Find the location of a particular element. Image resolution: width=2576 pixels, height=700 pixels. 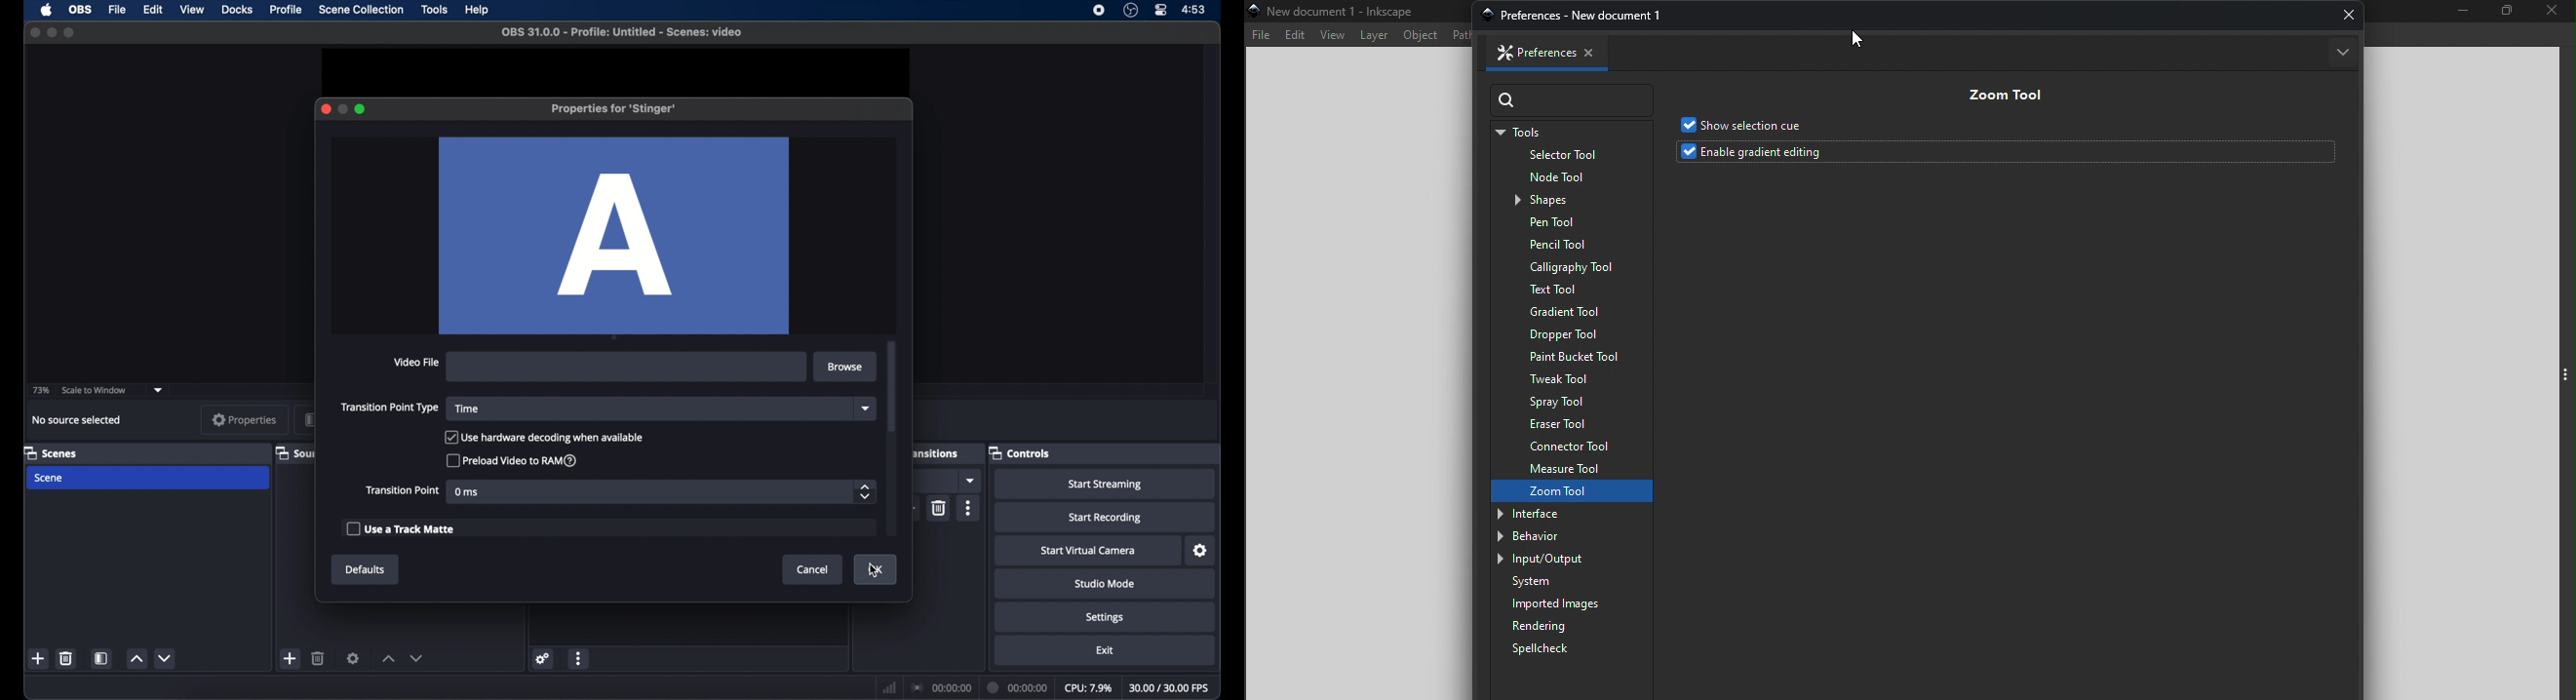

dropdown is located at coordinates (866, 408).